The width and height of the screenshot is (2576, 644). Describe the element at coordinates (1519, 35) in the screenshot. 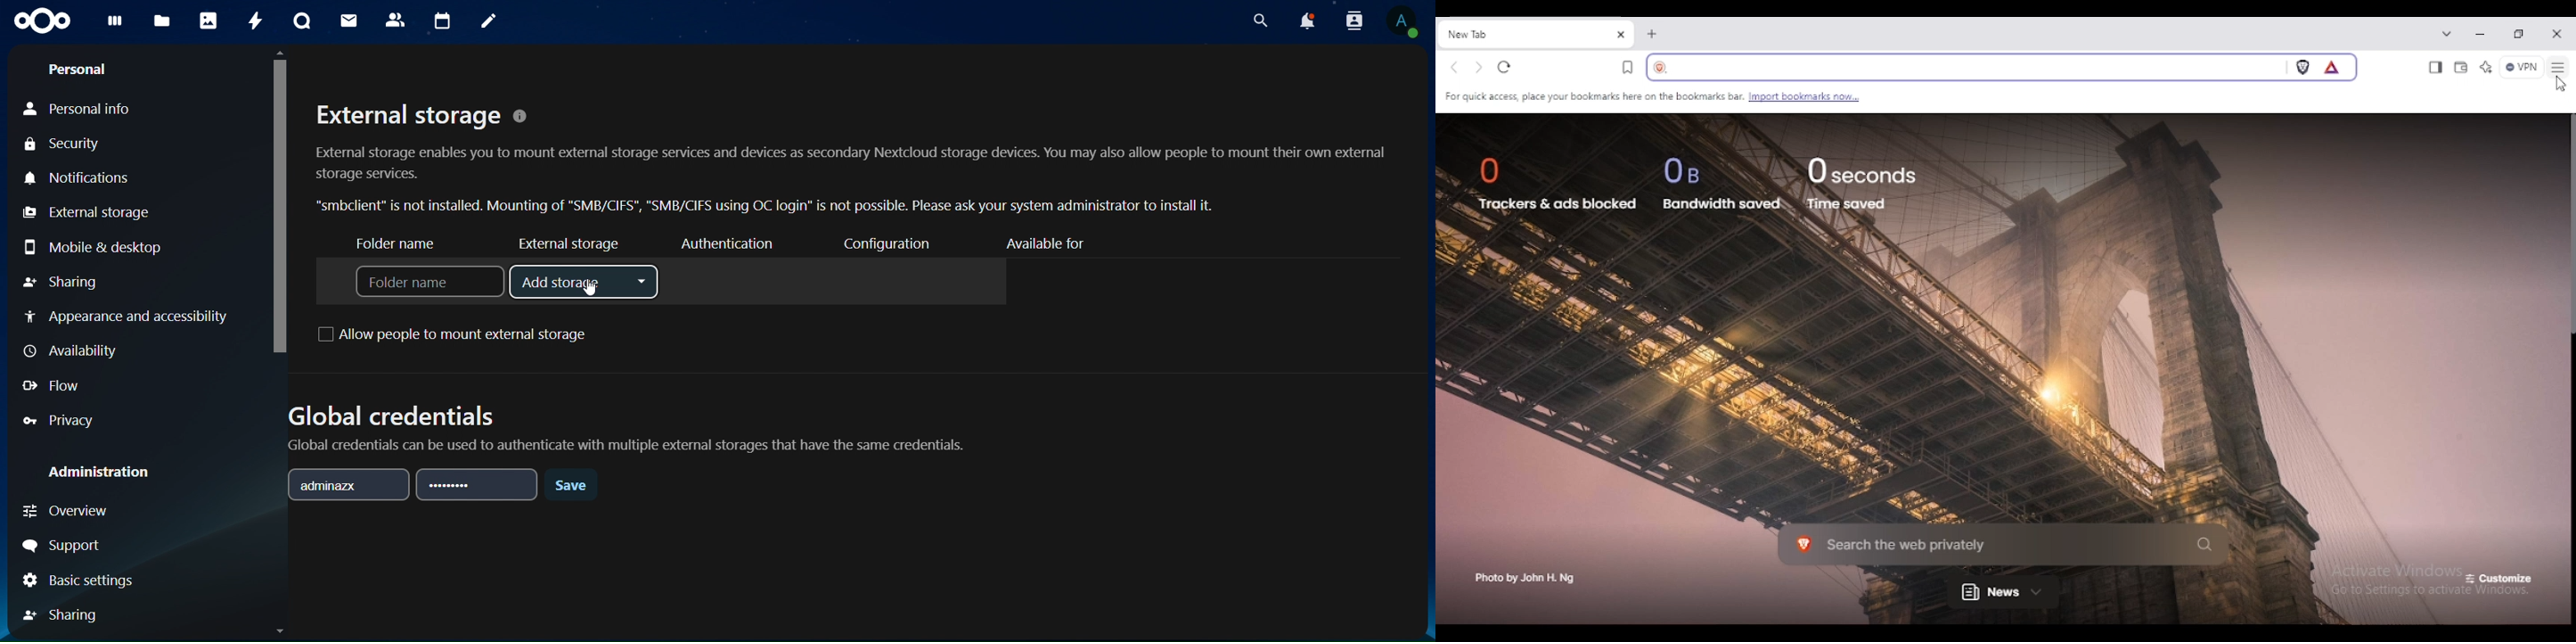

I see `new tab` at that location.